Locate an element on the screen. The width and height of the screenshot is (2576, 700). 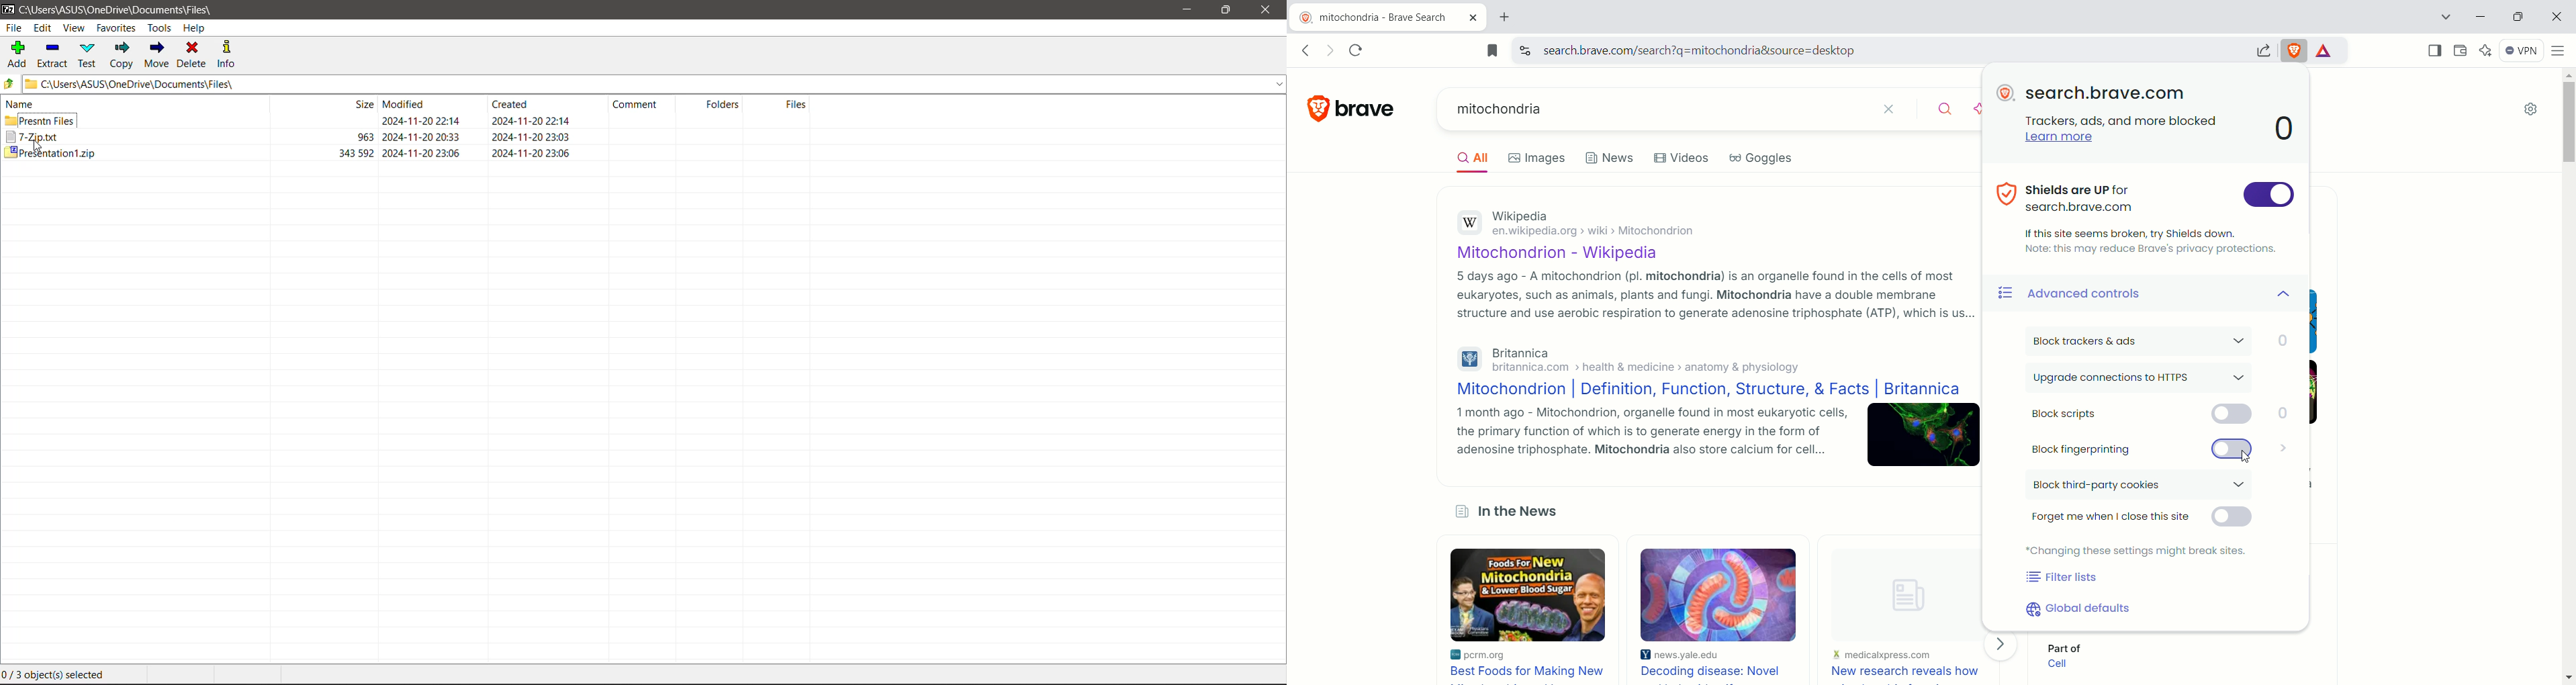
Restore Down is located at coordinates (1227, 10).